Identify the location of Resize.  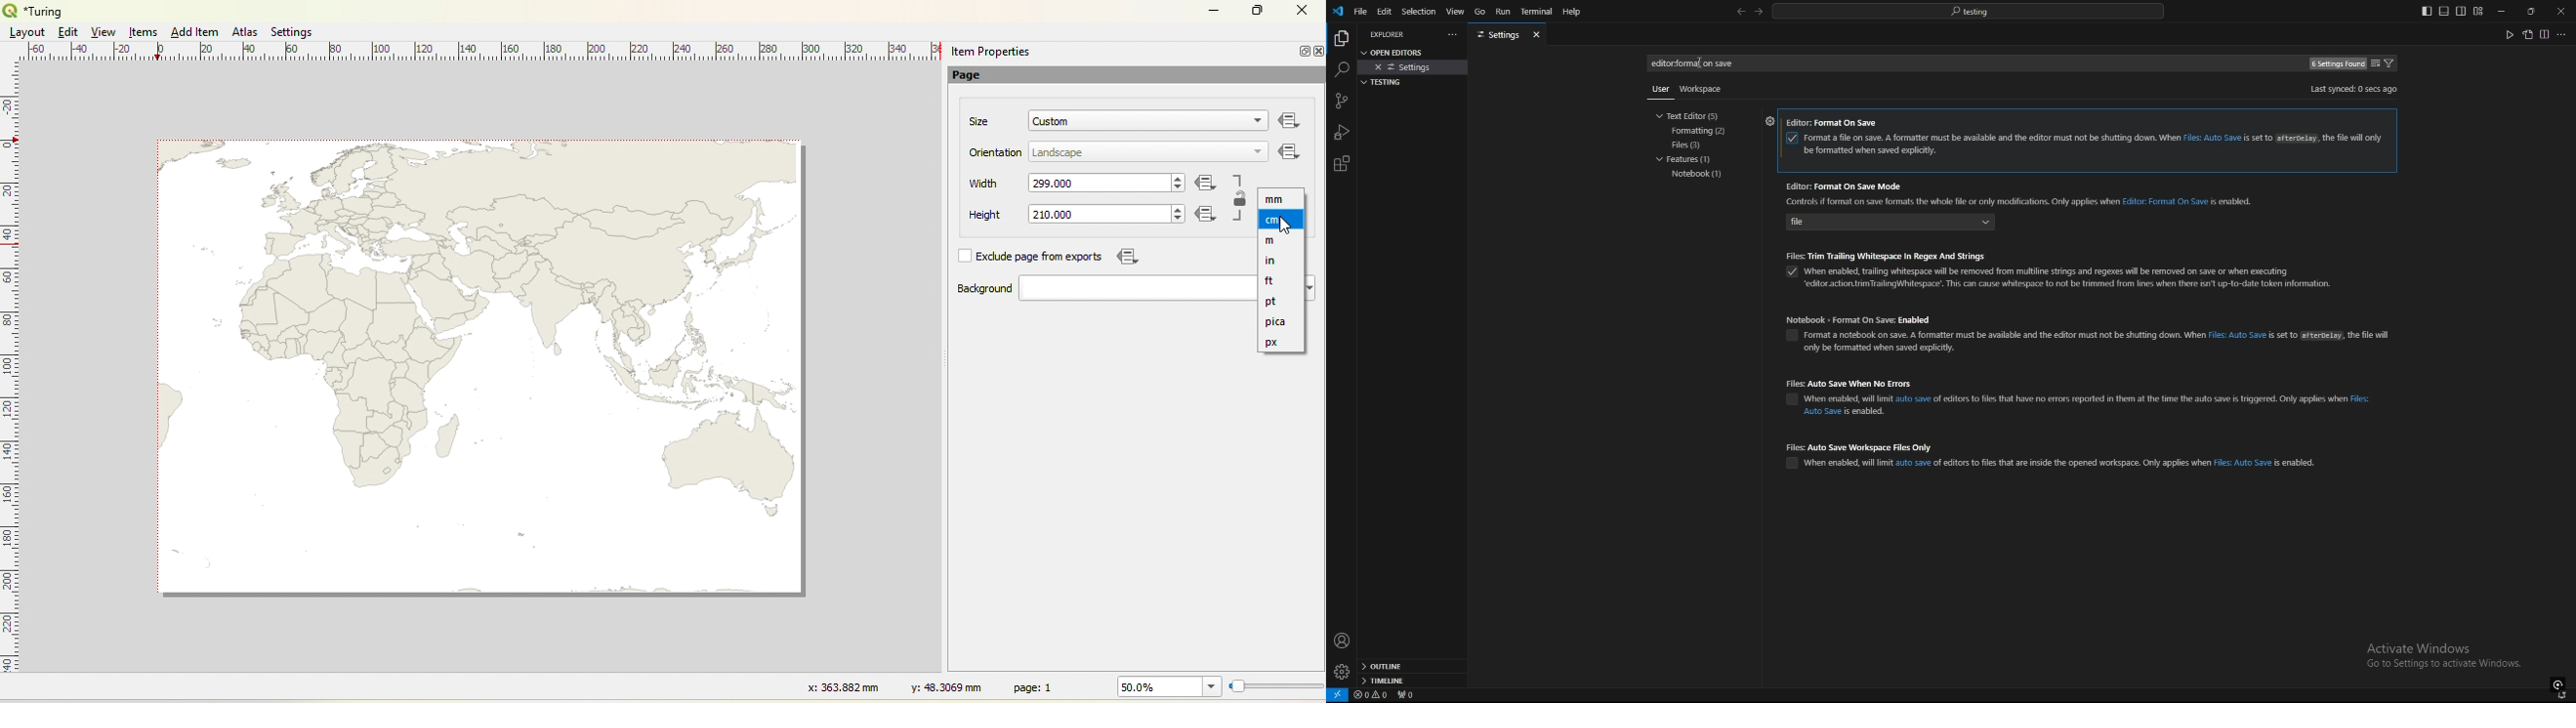
(1277, 687).